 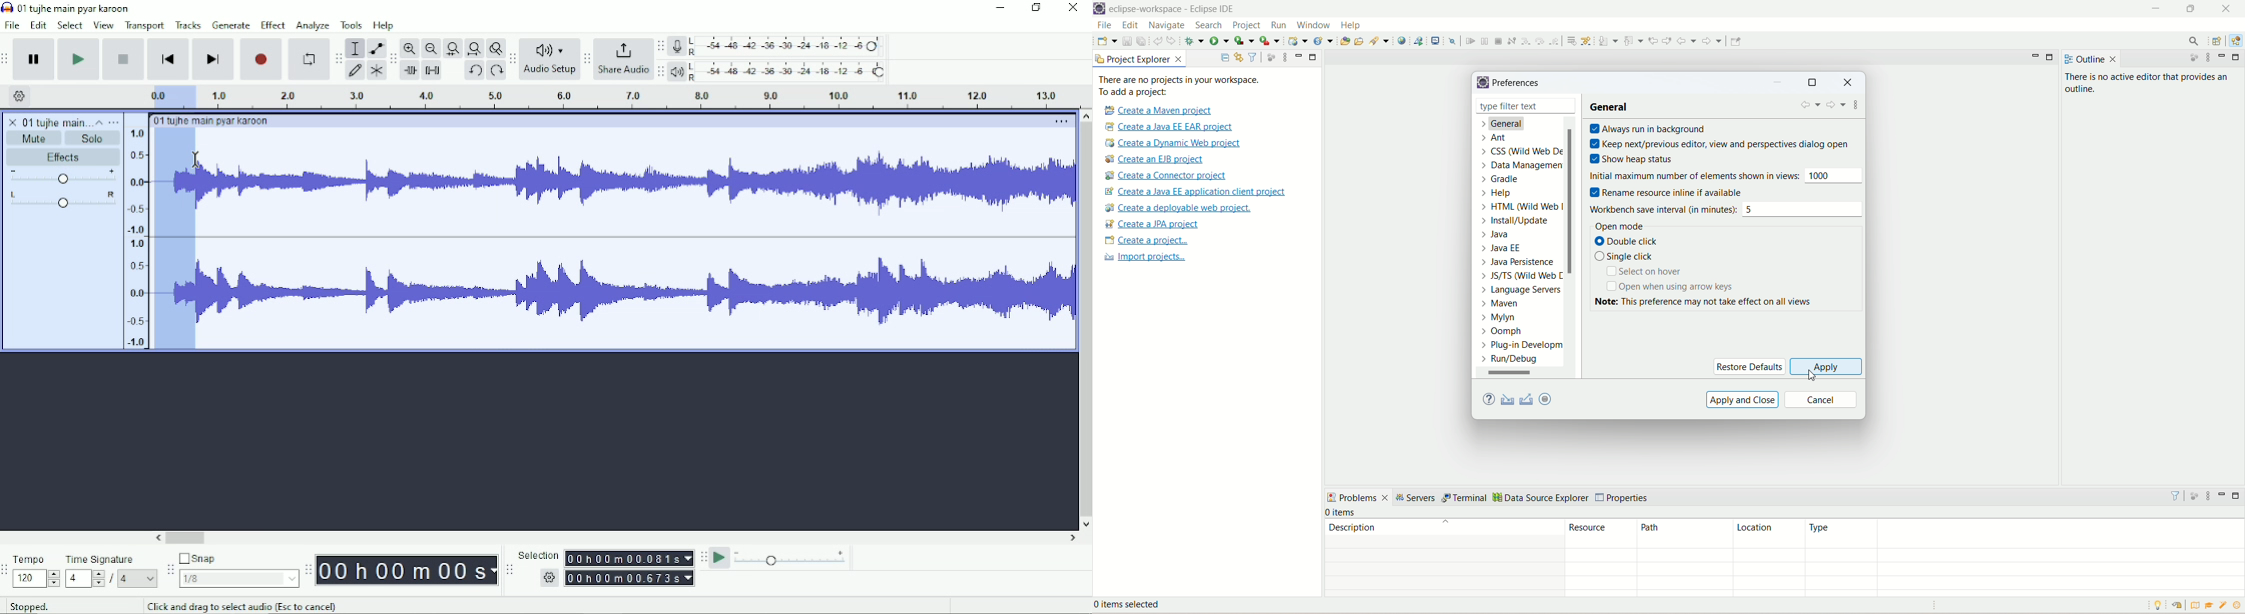 What do you see at coordinates (1127, 40) in the screenshot?
I see `save` at bounding box center [1127, 40].